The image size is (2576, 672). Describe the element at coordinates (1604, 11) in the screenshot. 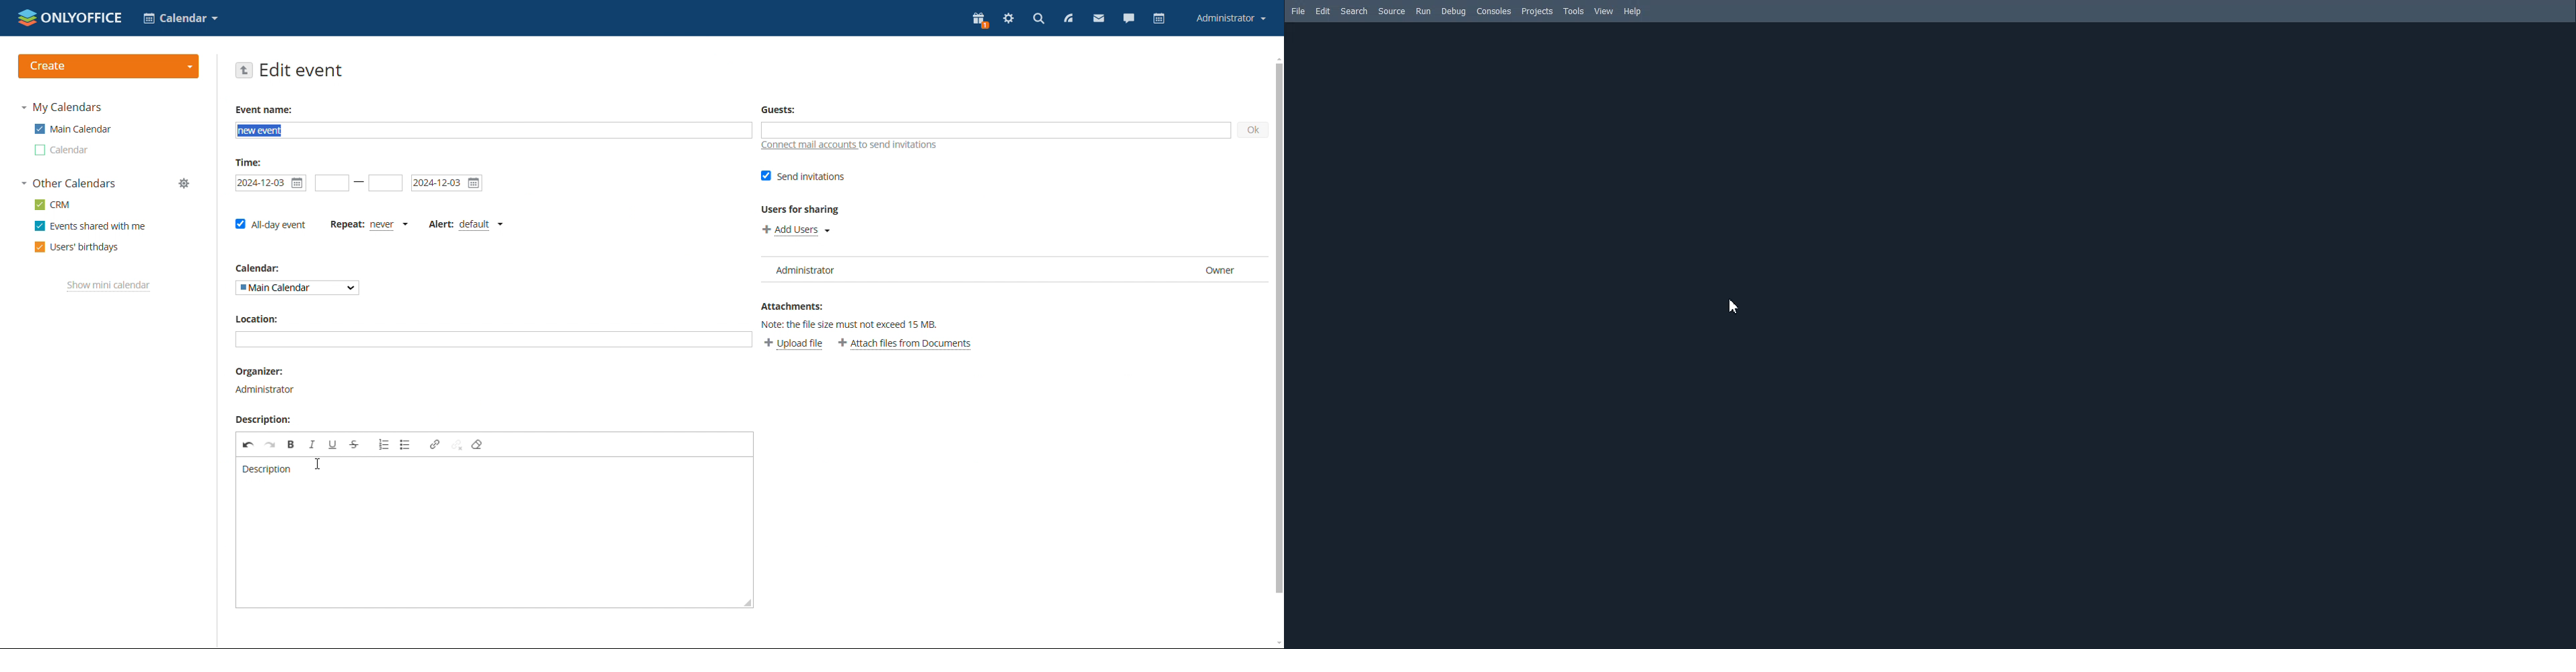

I see `View` at that location.